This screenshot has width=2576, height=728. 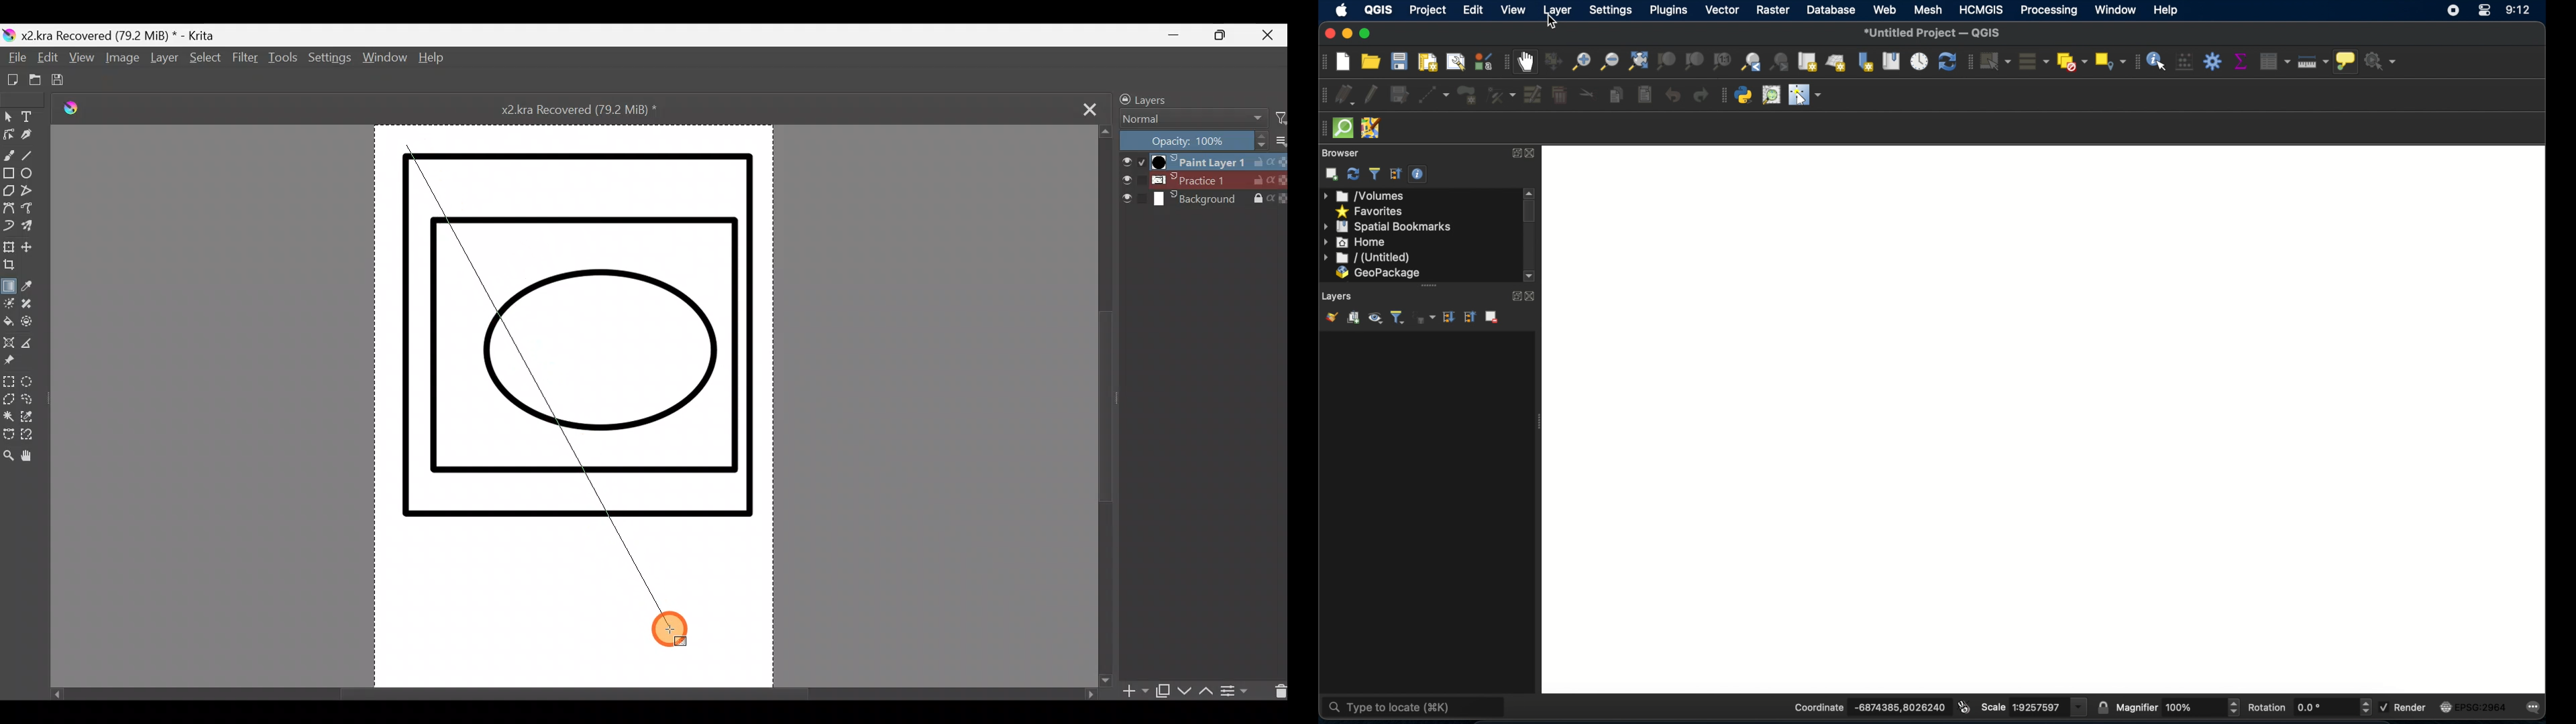 What do you see at coordinates (1277, 690) in the screenshot?
I see `Delete layer/mask` at bounding box center [1277, 690].